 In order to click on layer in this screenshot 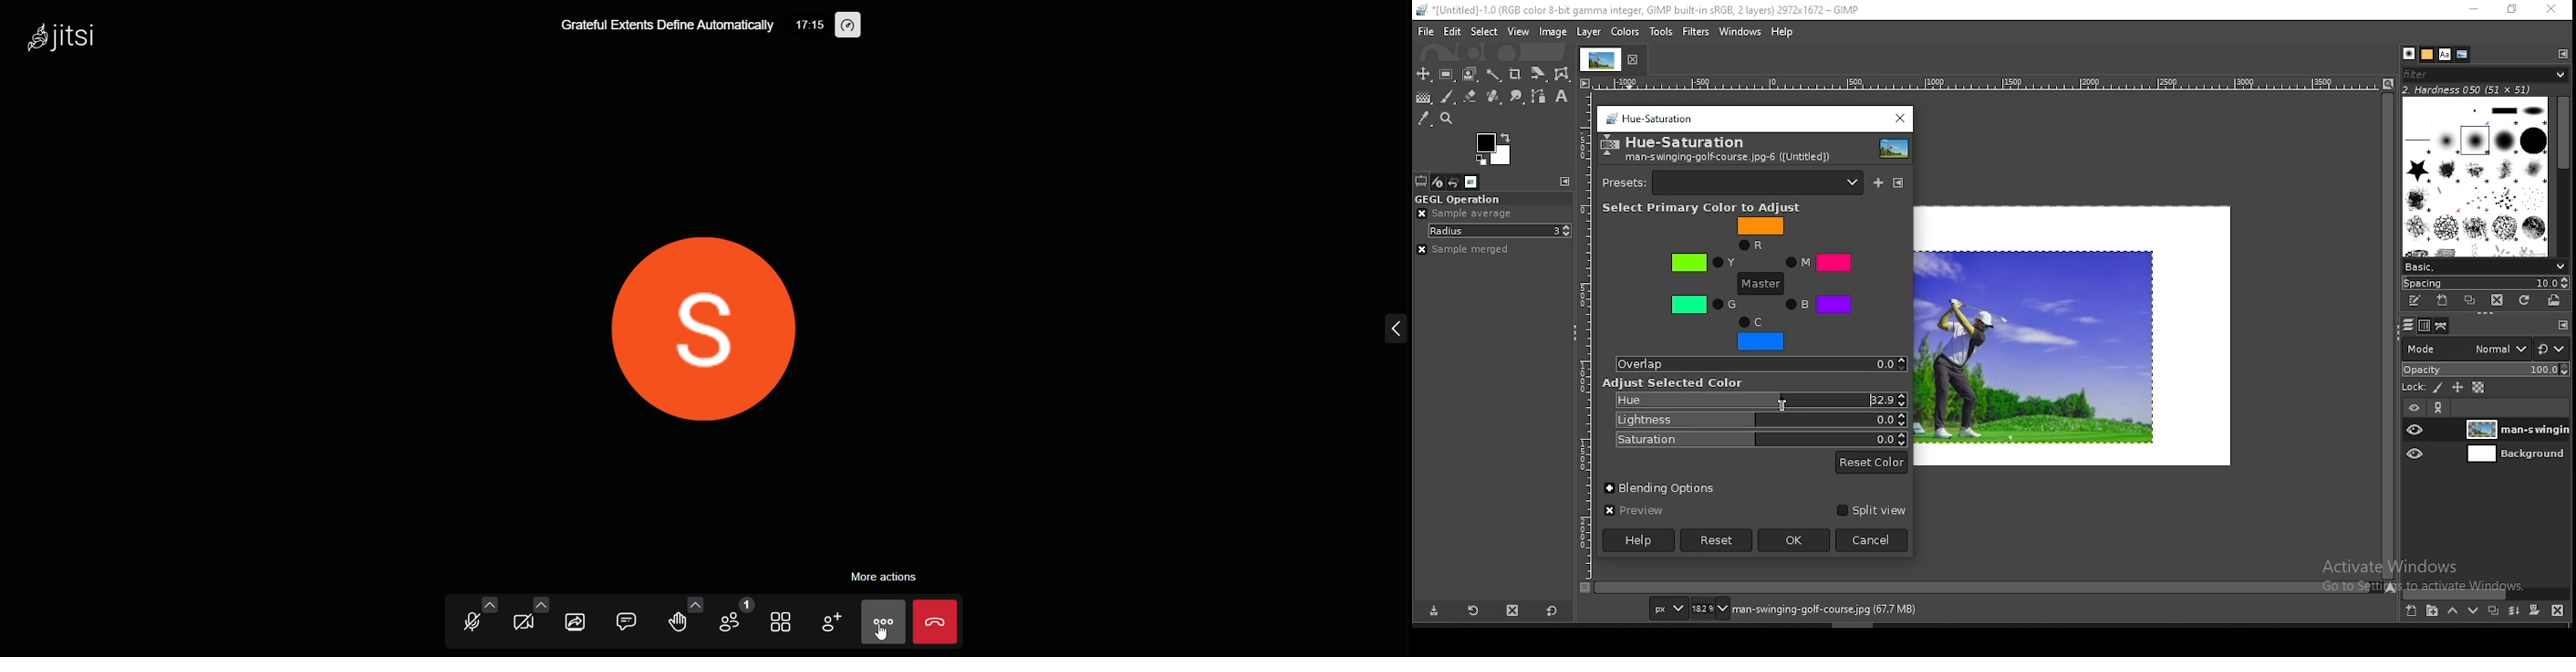, I will do `click(2518, 456)`.